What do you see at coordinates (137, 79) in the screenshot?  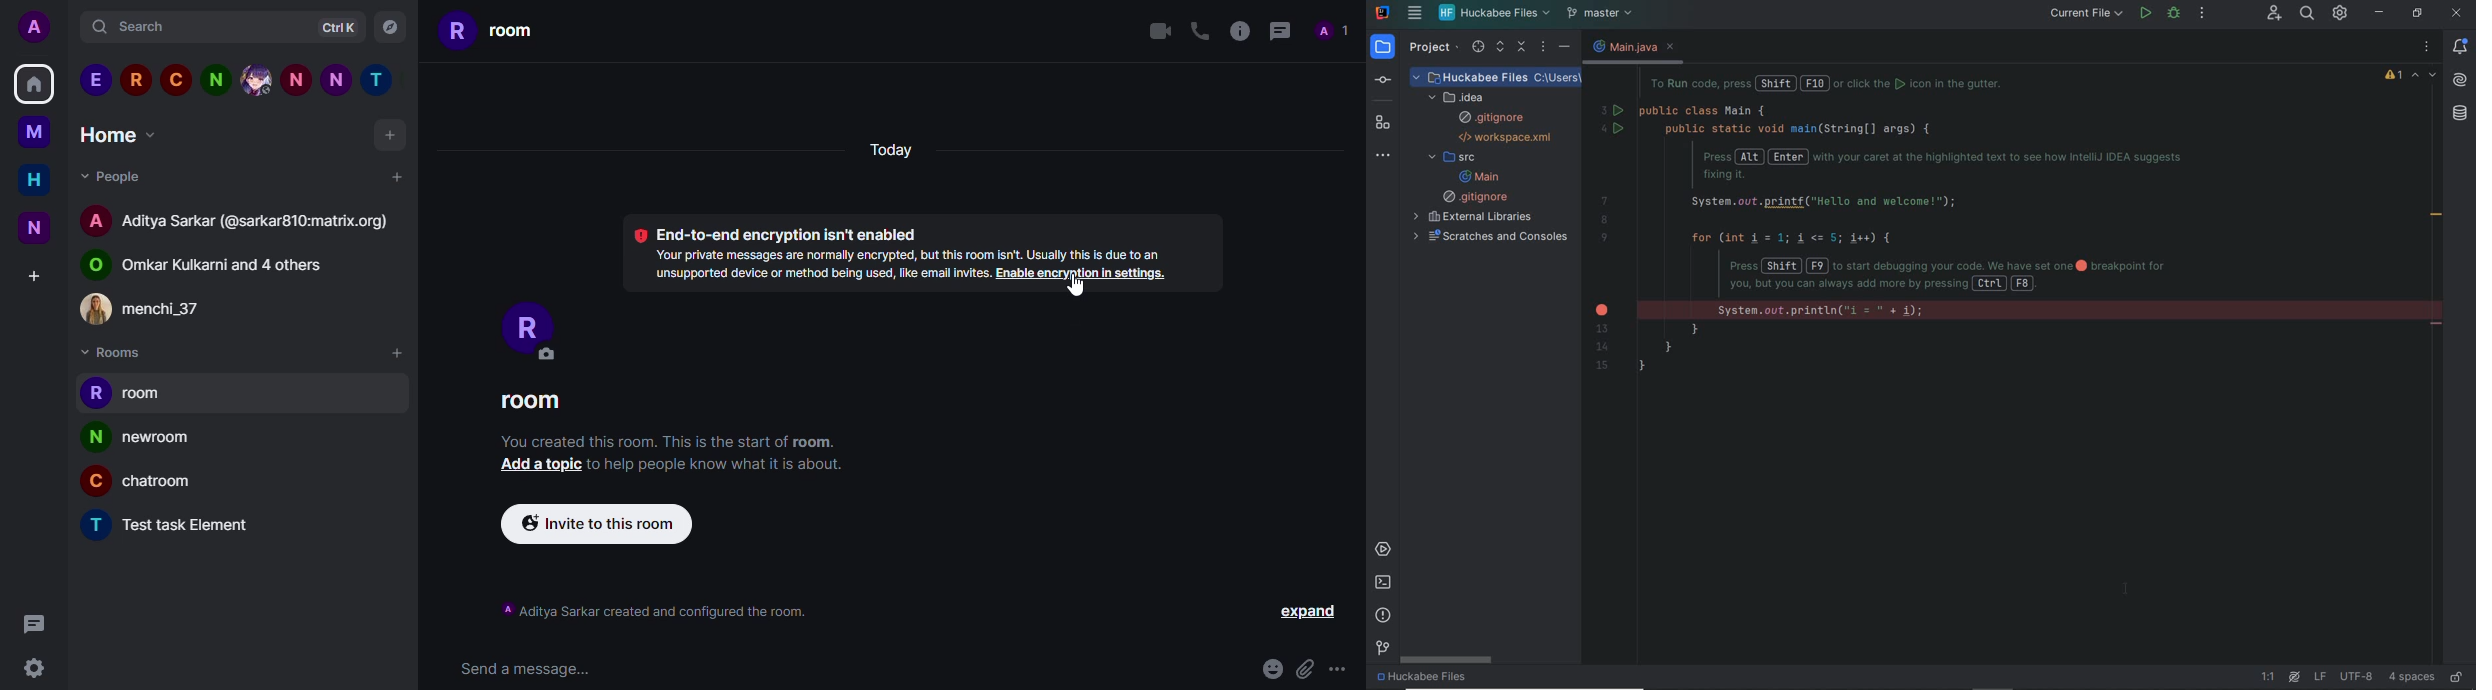 I see `Contact shortcut` at bounding box center [137, 79].